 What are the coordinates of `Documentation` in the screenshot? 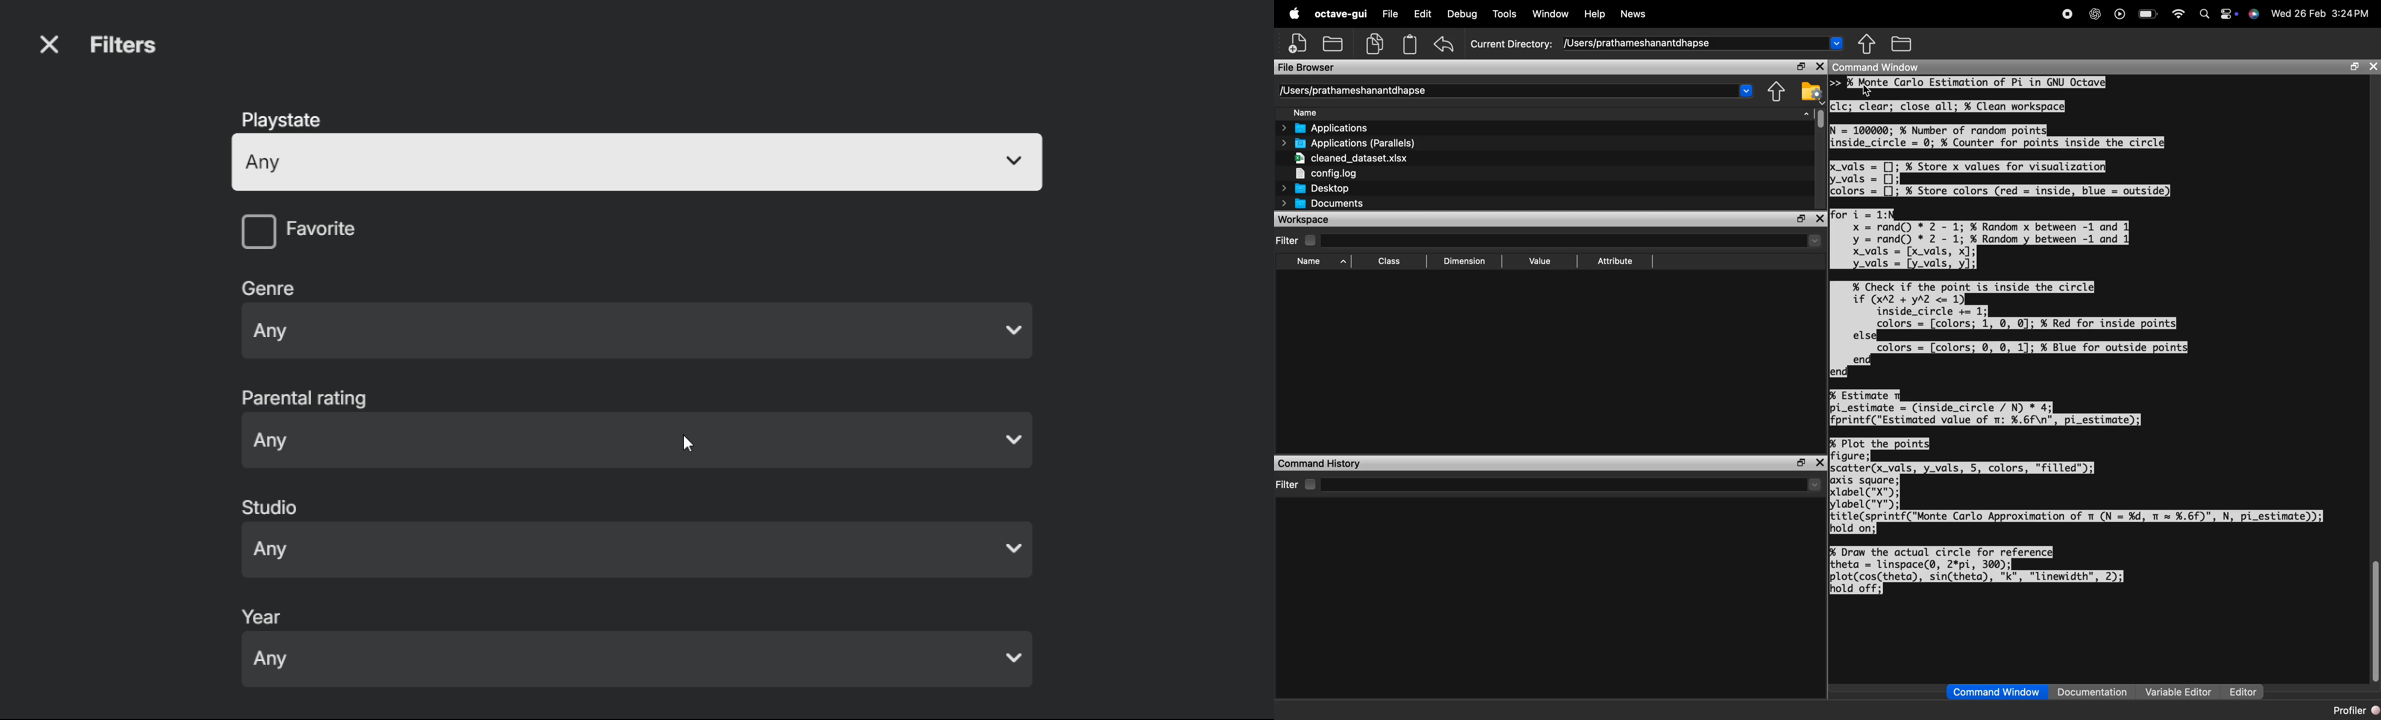 It's located at (2095, 692).